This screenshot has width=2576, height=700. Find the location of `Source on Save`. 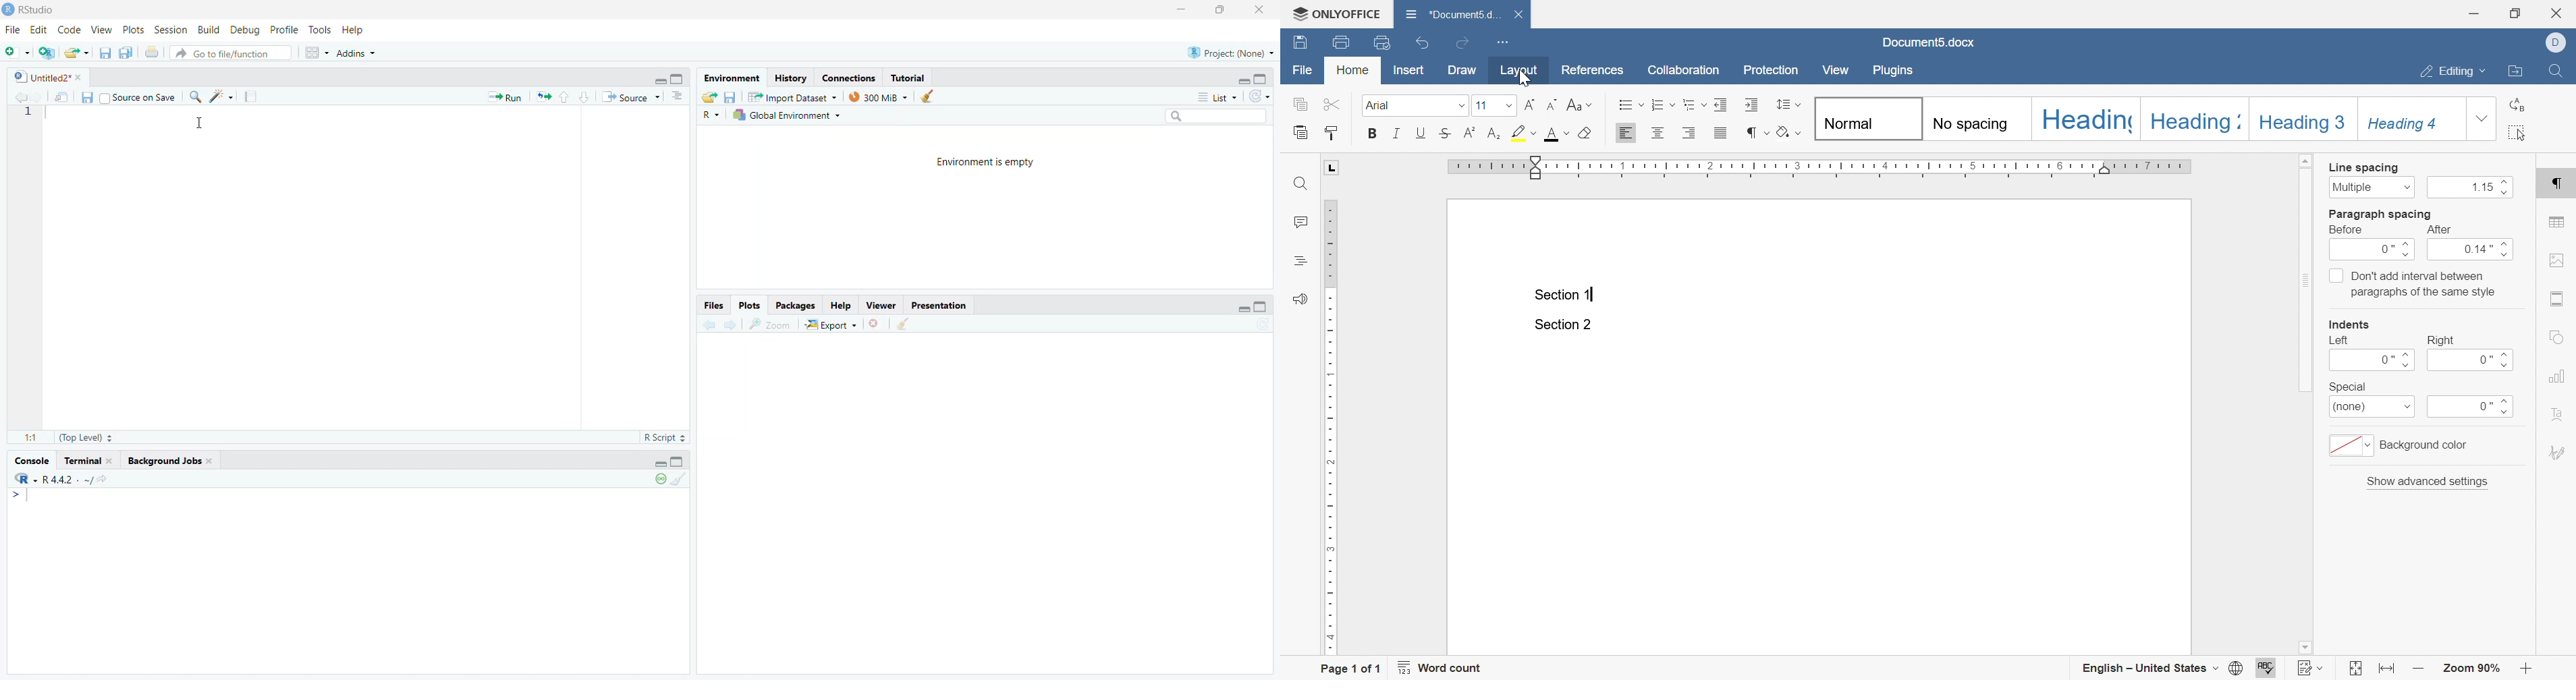

Source on Save is located at coordinates (137, 98).